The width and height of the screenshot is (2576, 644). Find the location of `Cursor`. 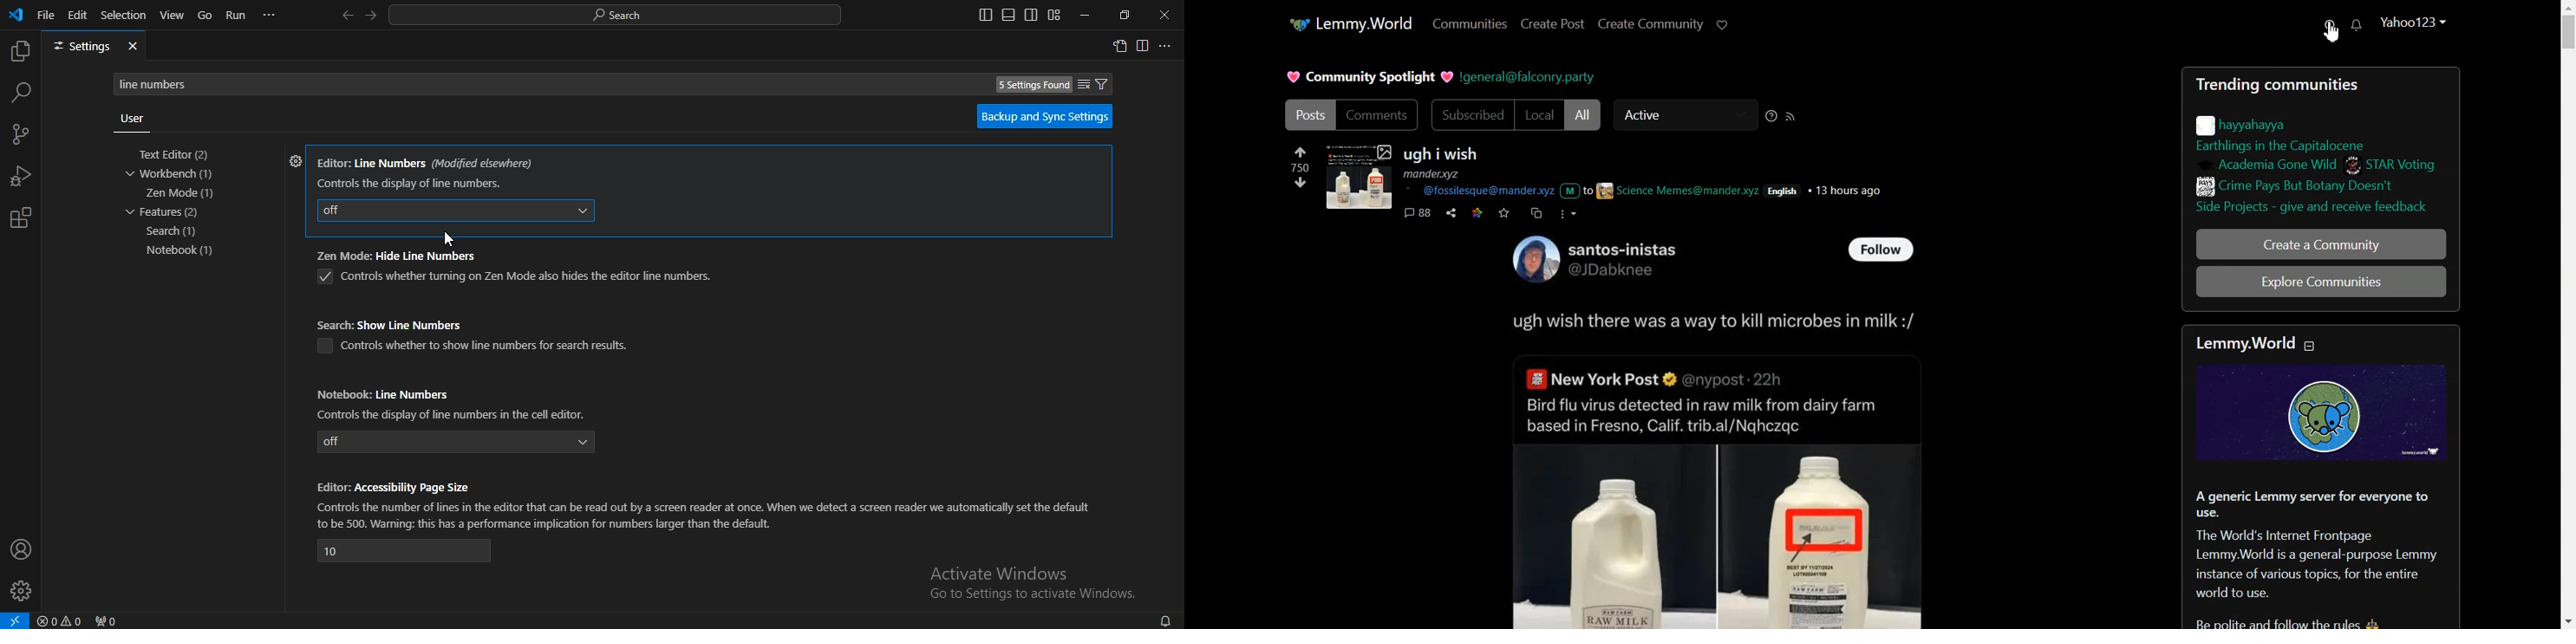

Cursor is located at coordinates (2332, 31).